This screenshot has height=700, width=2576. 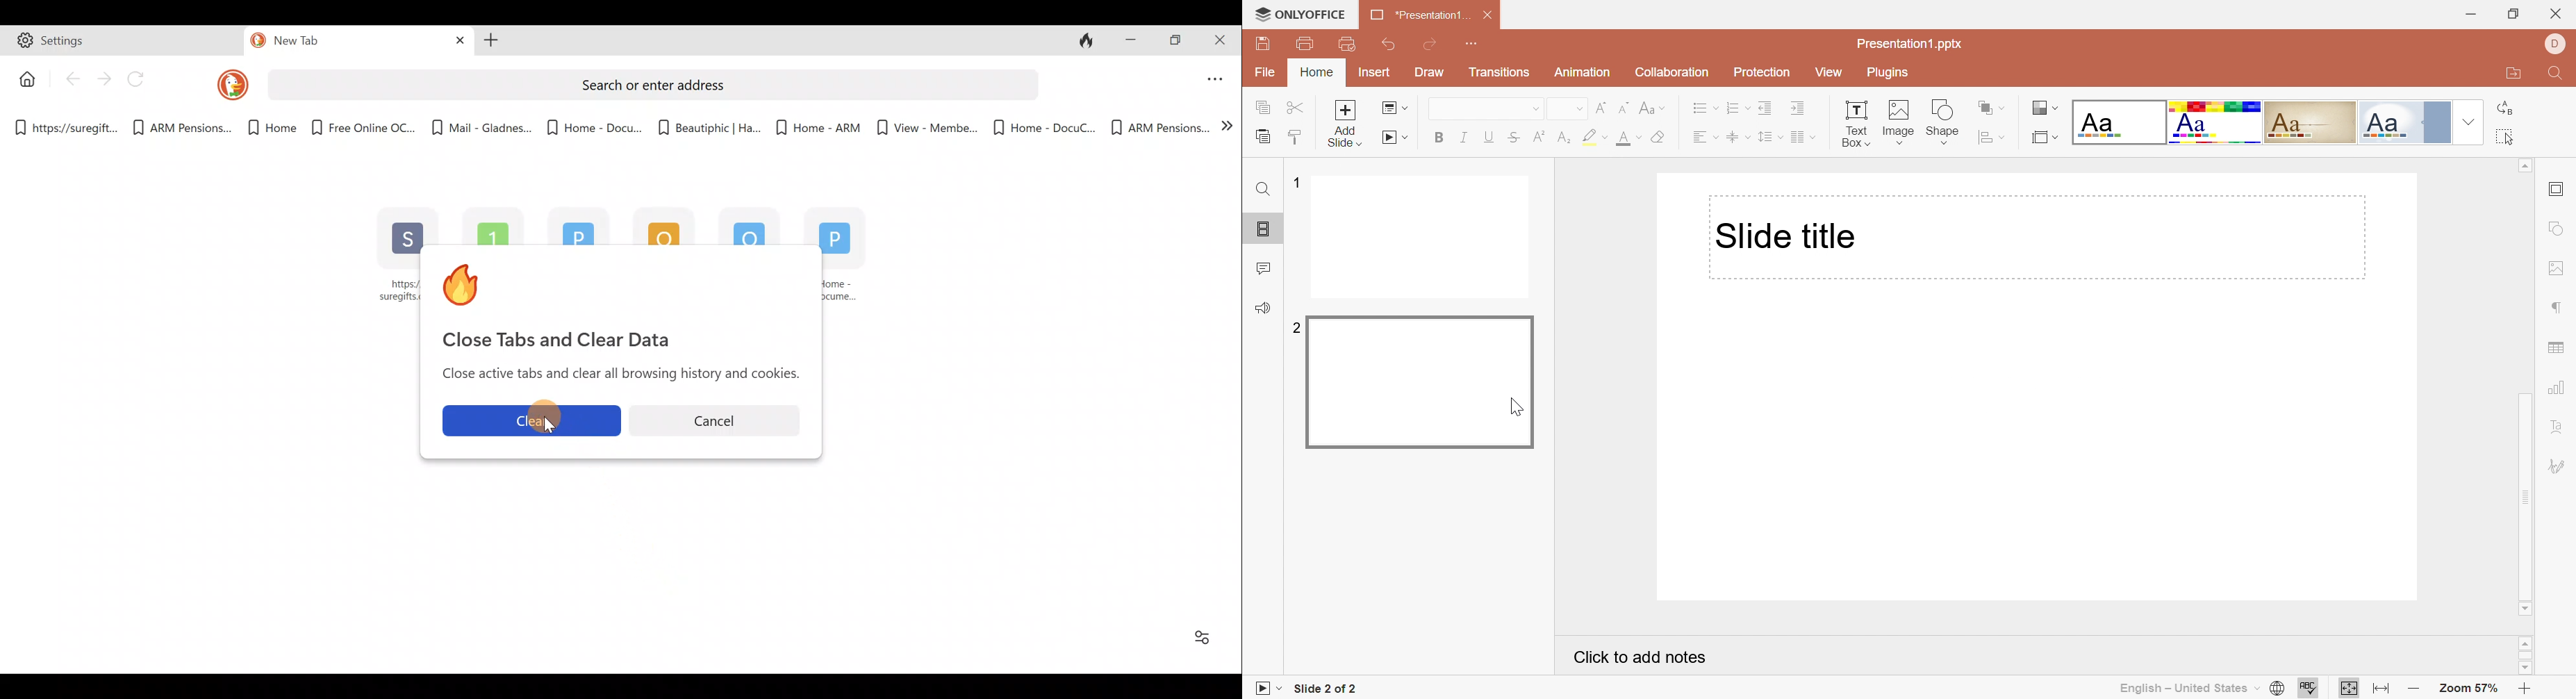 I want to click on Comments, so click(x=1265, y=268).